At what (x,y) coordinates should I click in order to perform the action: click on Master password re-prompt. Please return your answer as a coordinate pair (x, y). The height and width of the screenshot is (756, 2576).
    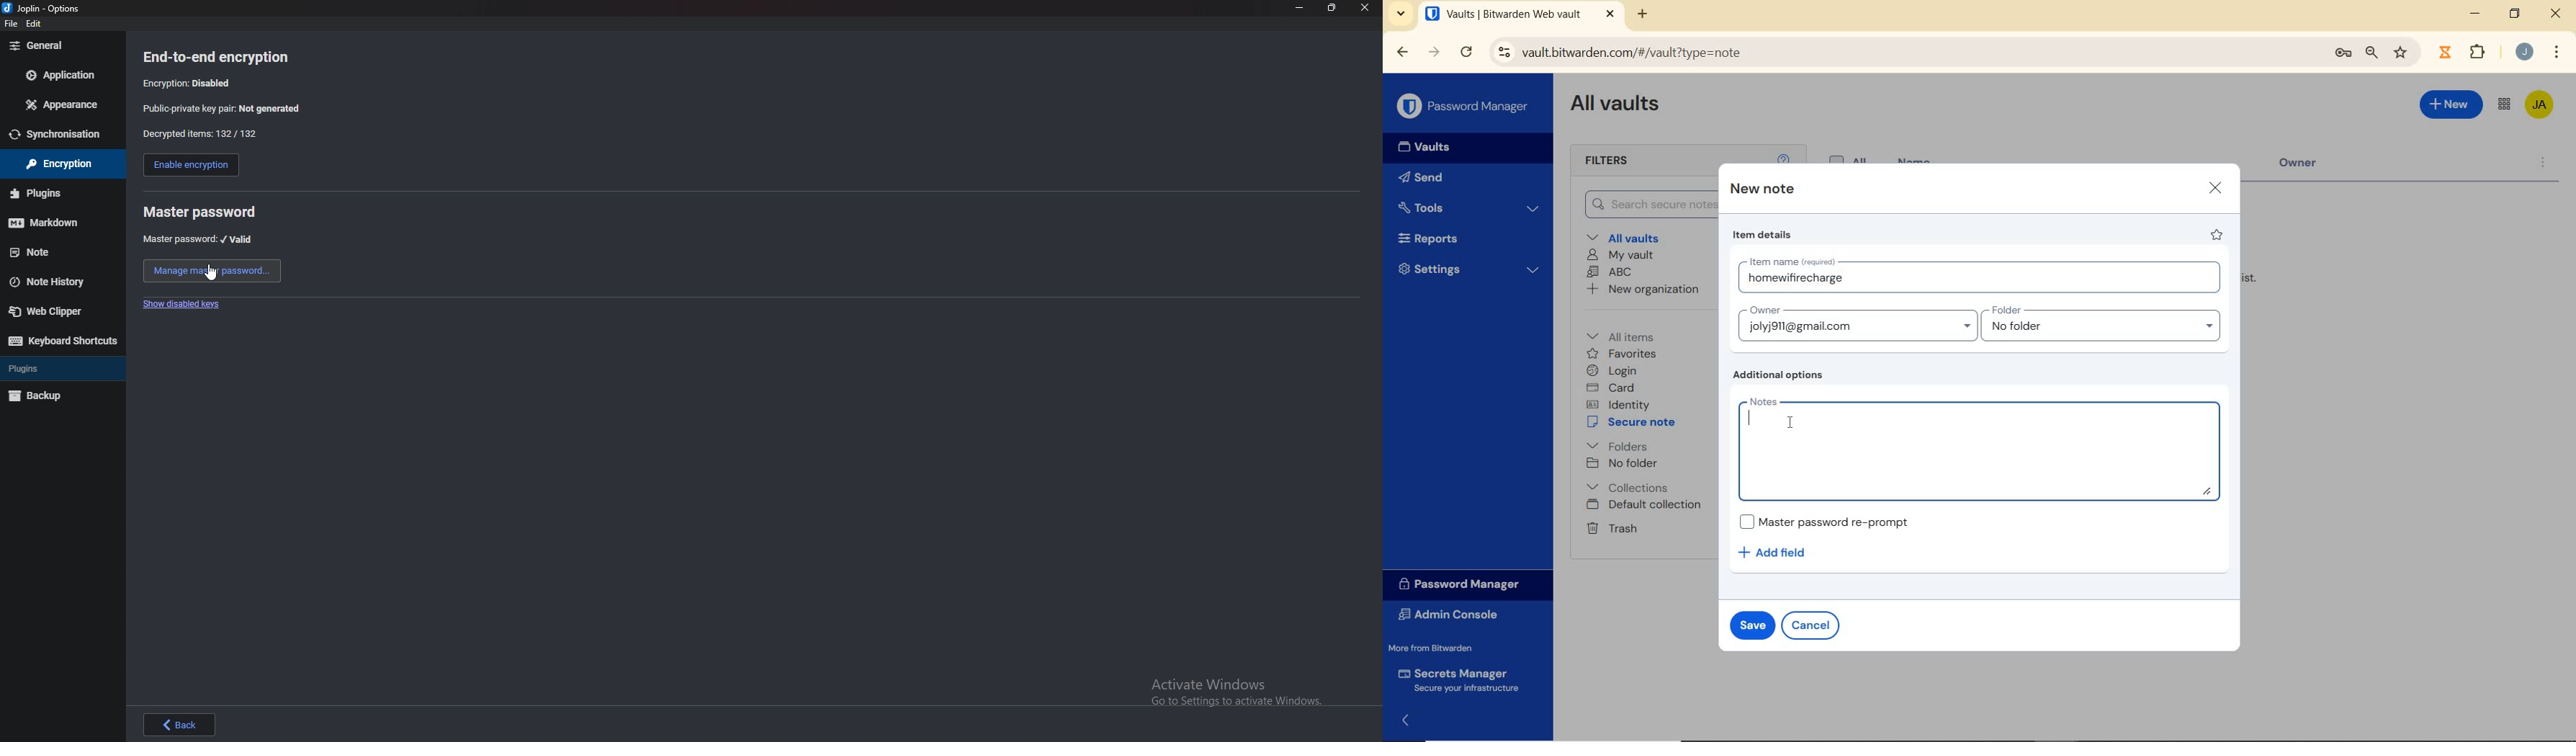
    Looking at the image, I should click on (1832, 521).